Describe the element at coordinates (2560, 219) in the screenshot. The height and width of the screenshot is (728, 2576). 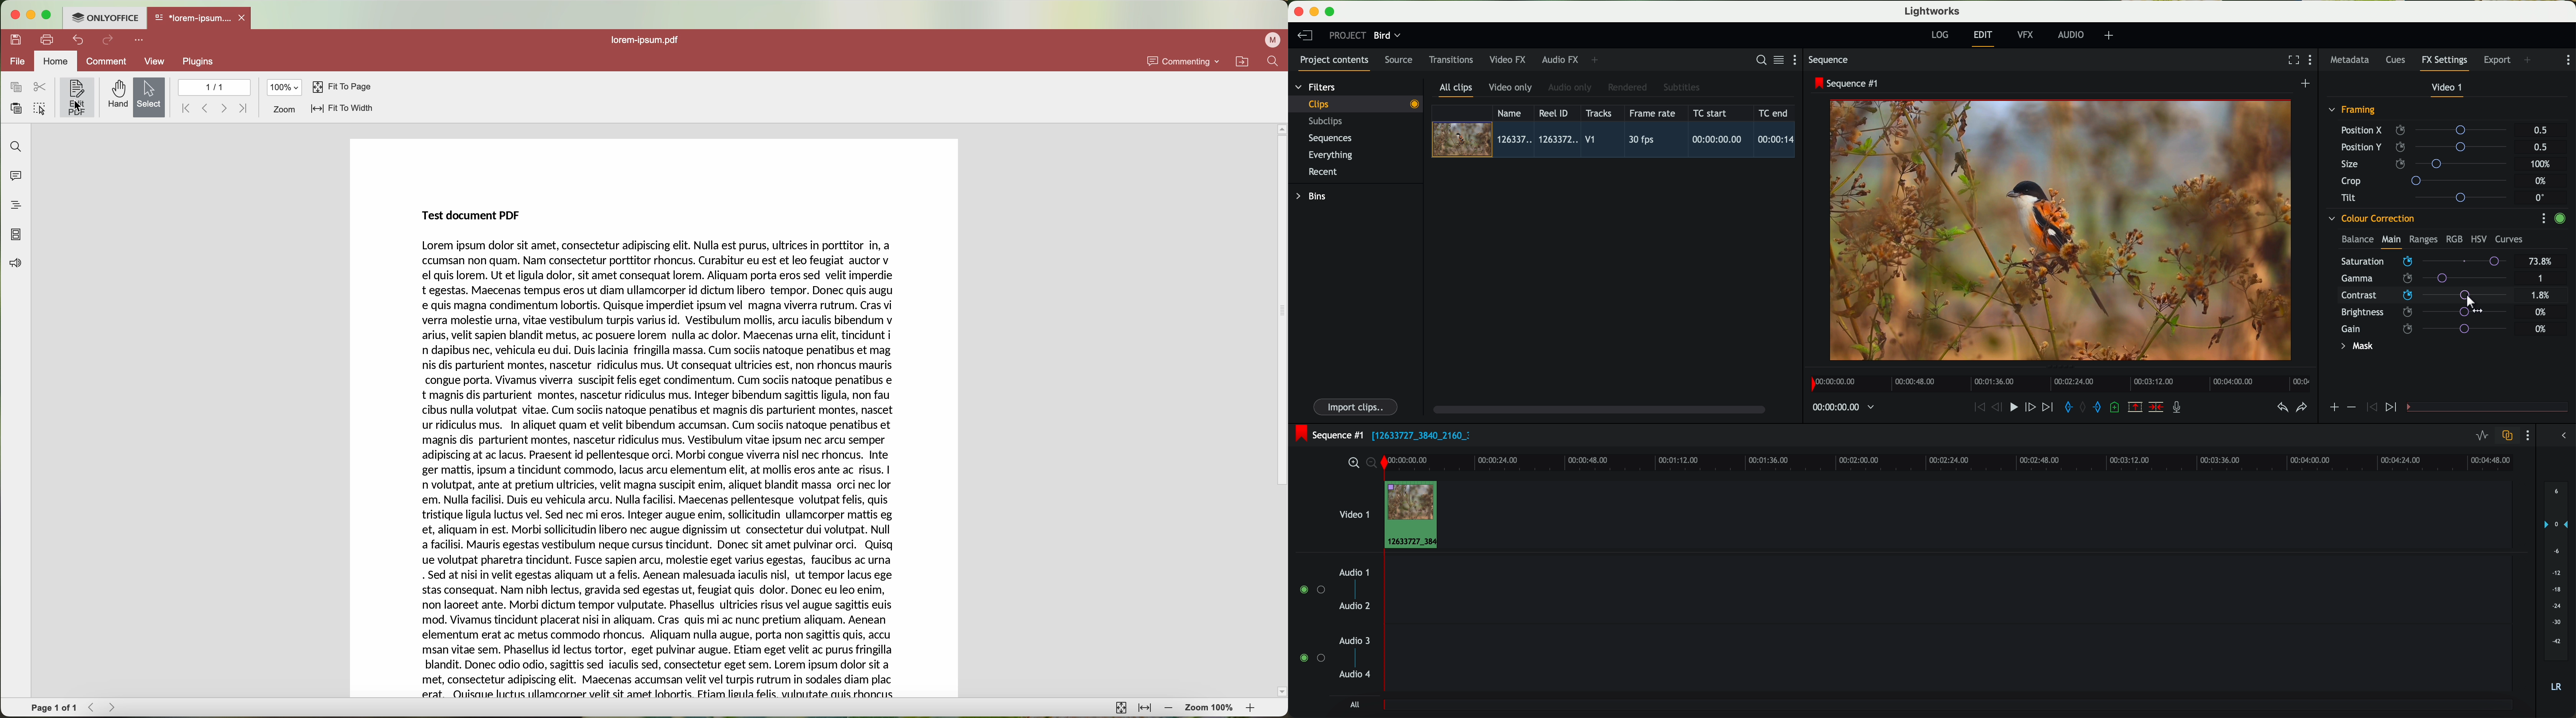
I see `enable` at that location.